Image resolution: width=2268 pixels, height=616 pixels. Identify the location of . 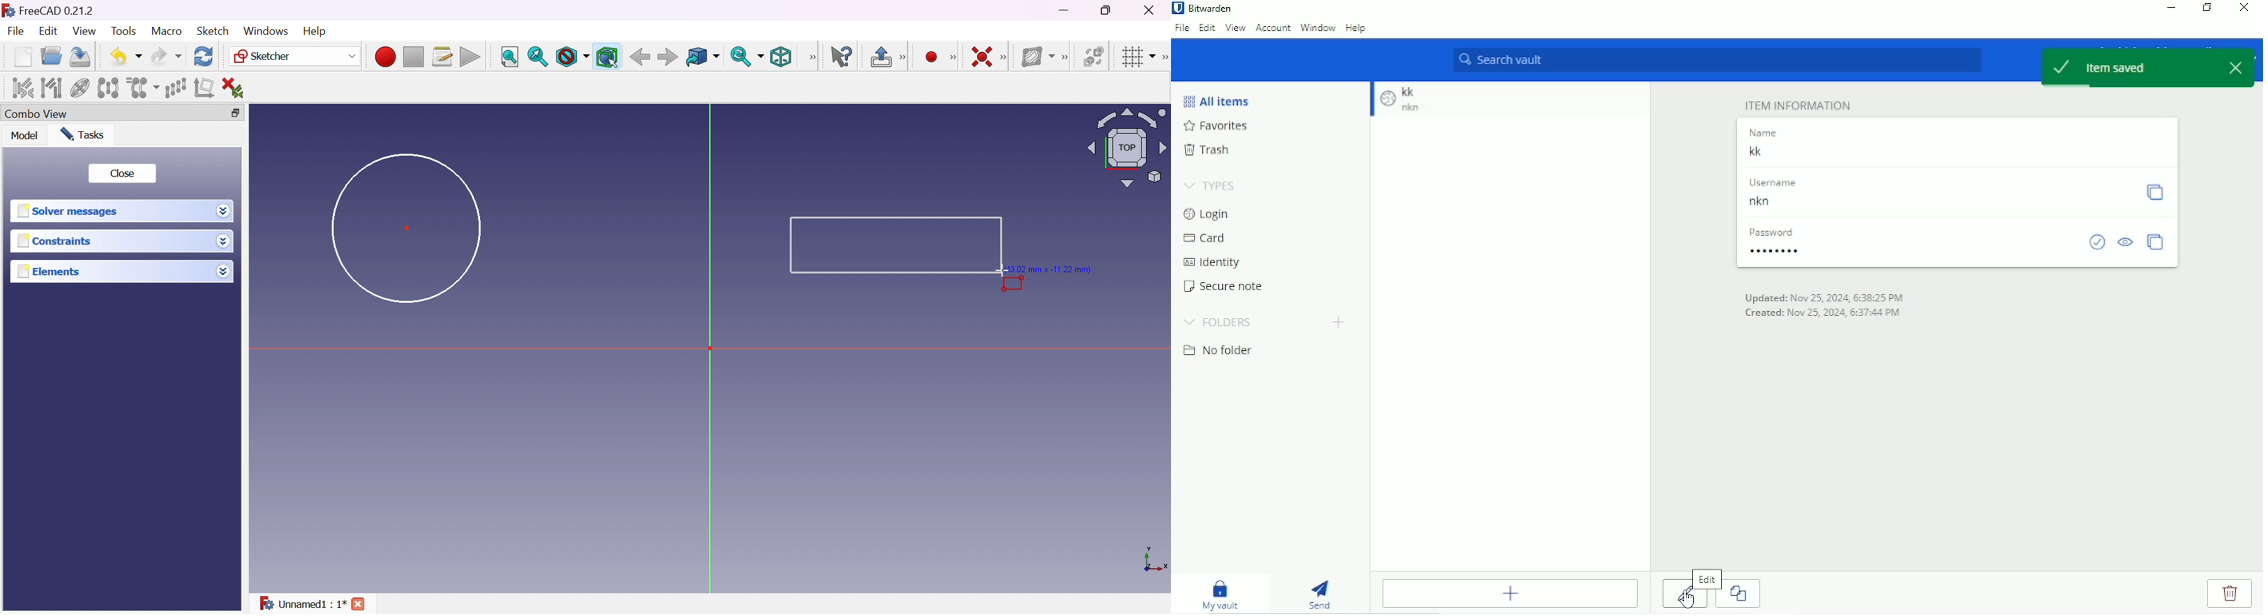
(748, 57).